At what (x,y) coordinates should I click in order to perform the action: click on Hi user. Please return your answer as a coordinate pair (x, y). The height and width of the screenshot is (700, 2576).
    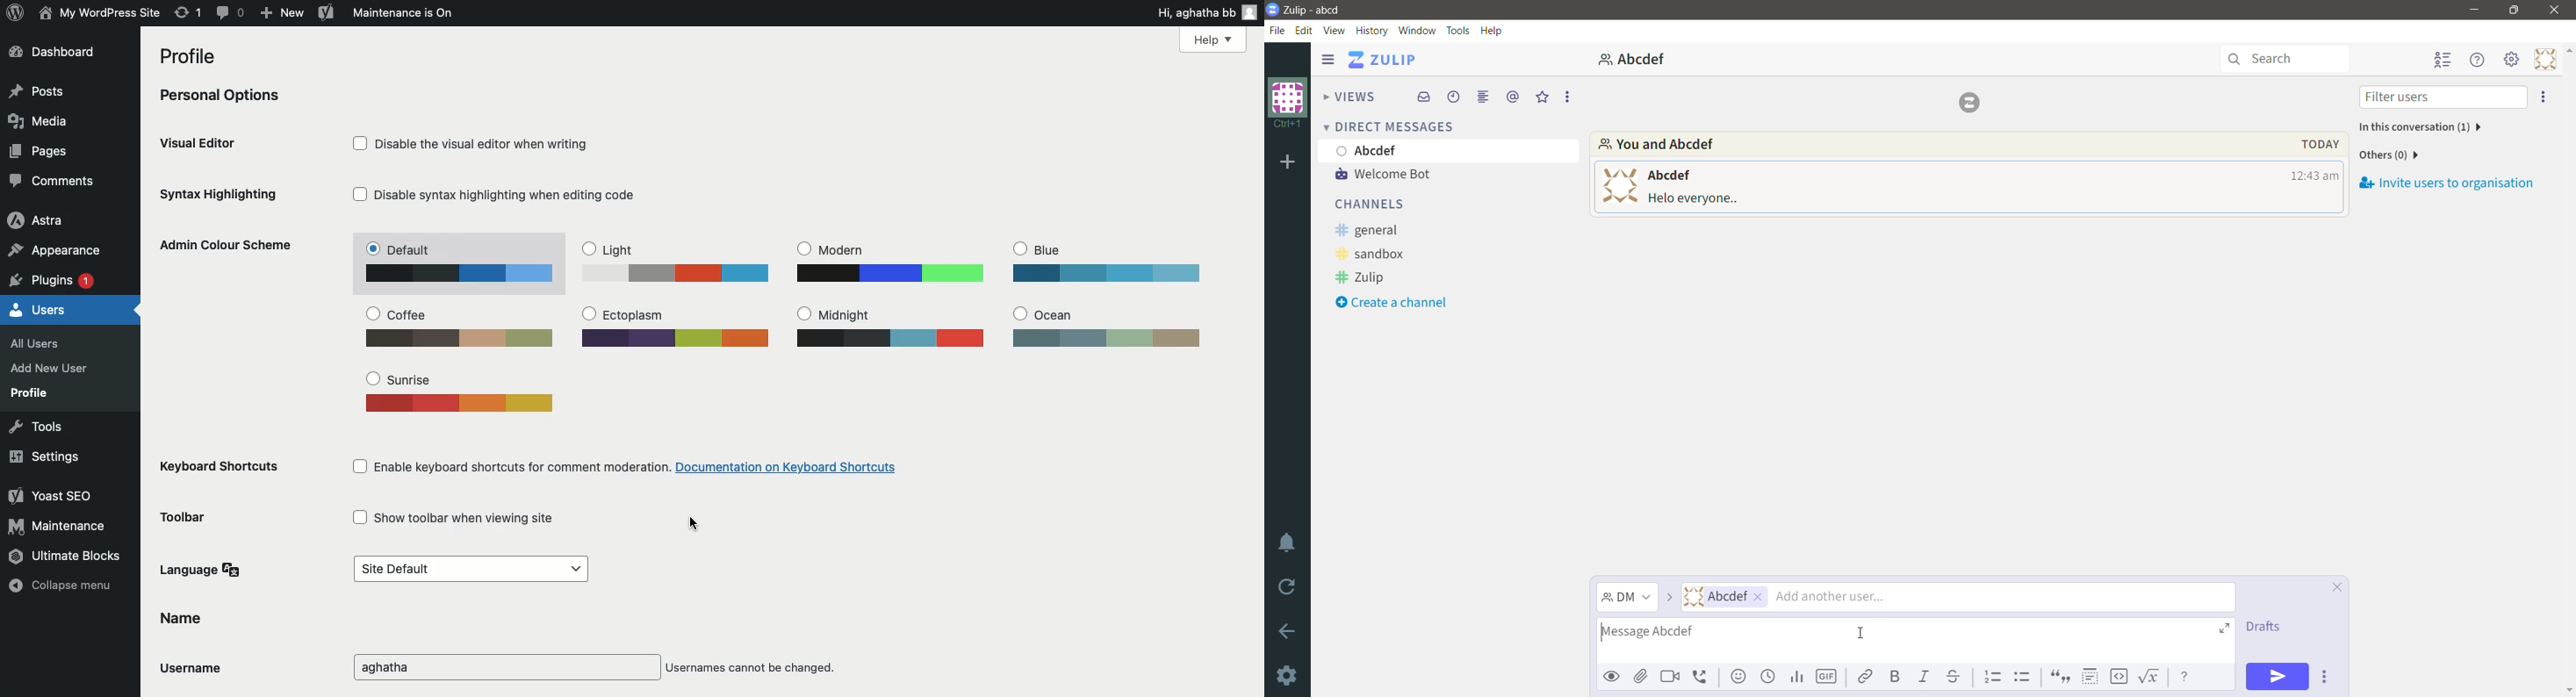
    Looking at the image, I should click on (1206, 13).